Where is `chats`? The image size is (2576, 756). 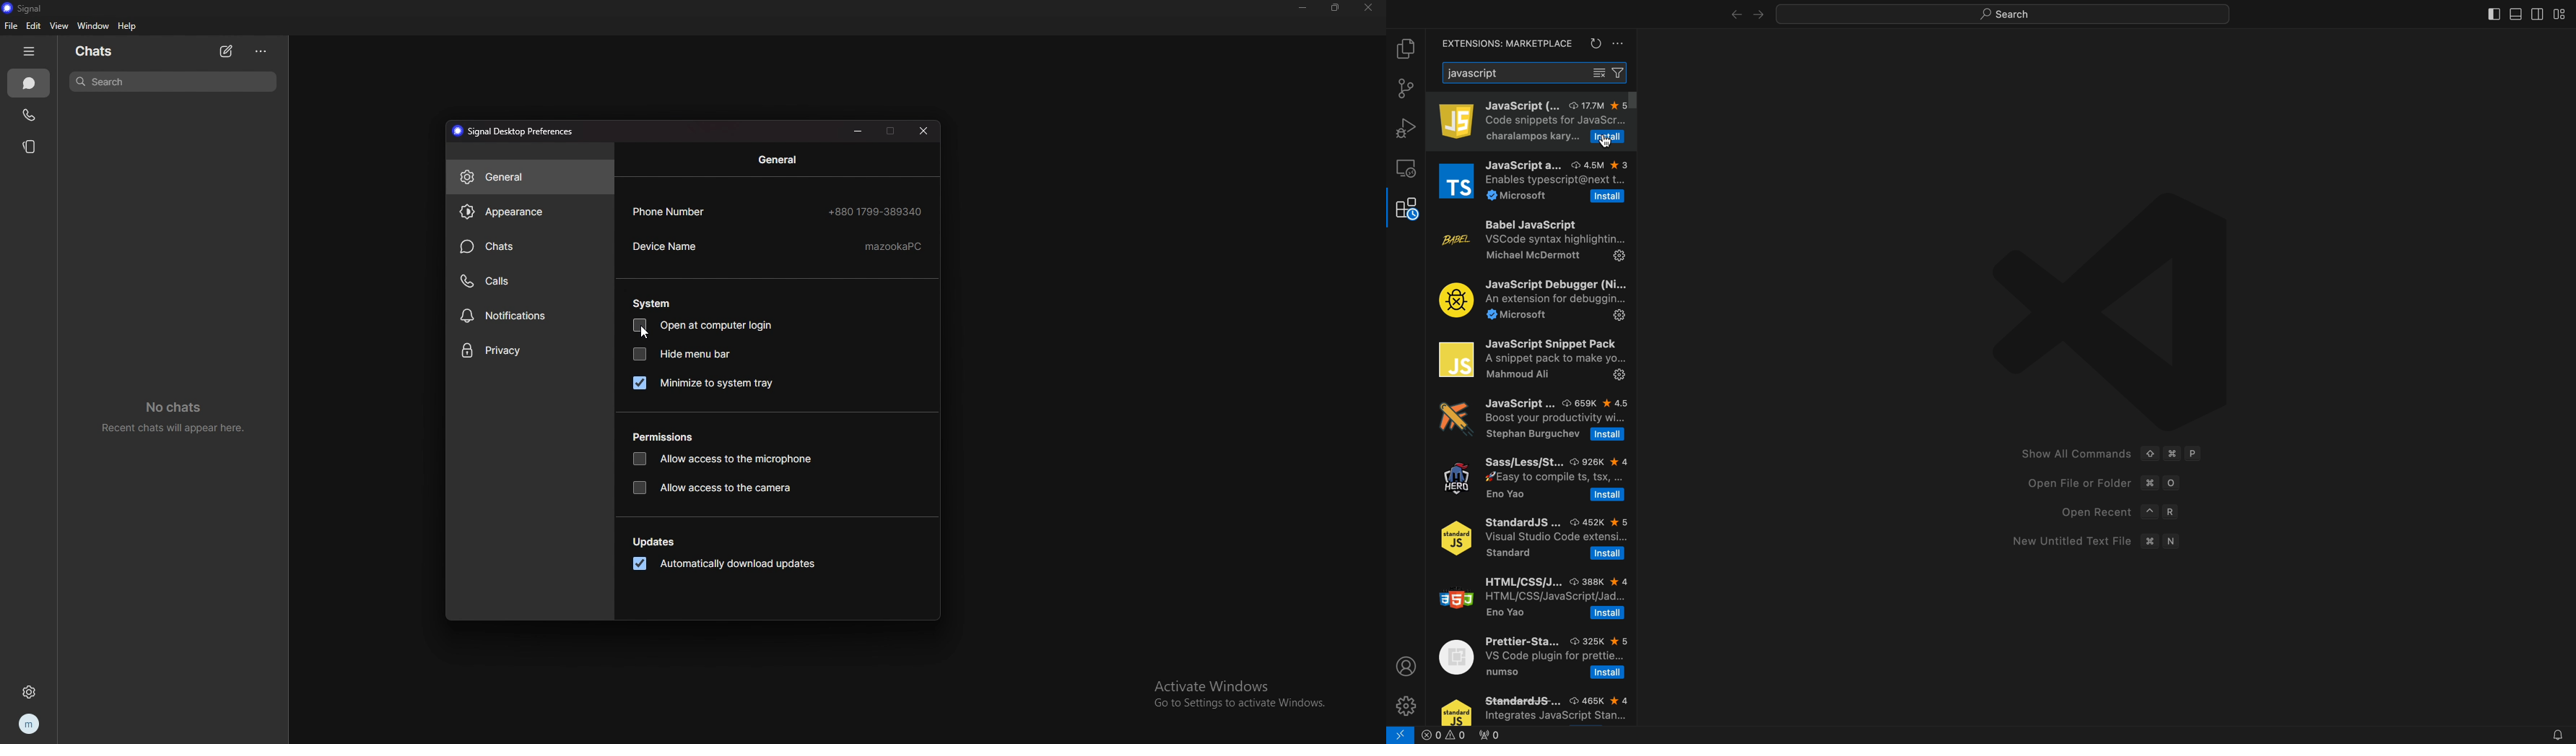 chats is located at coordinates (30, 84).